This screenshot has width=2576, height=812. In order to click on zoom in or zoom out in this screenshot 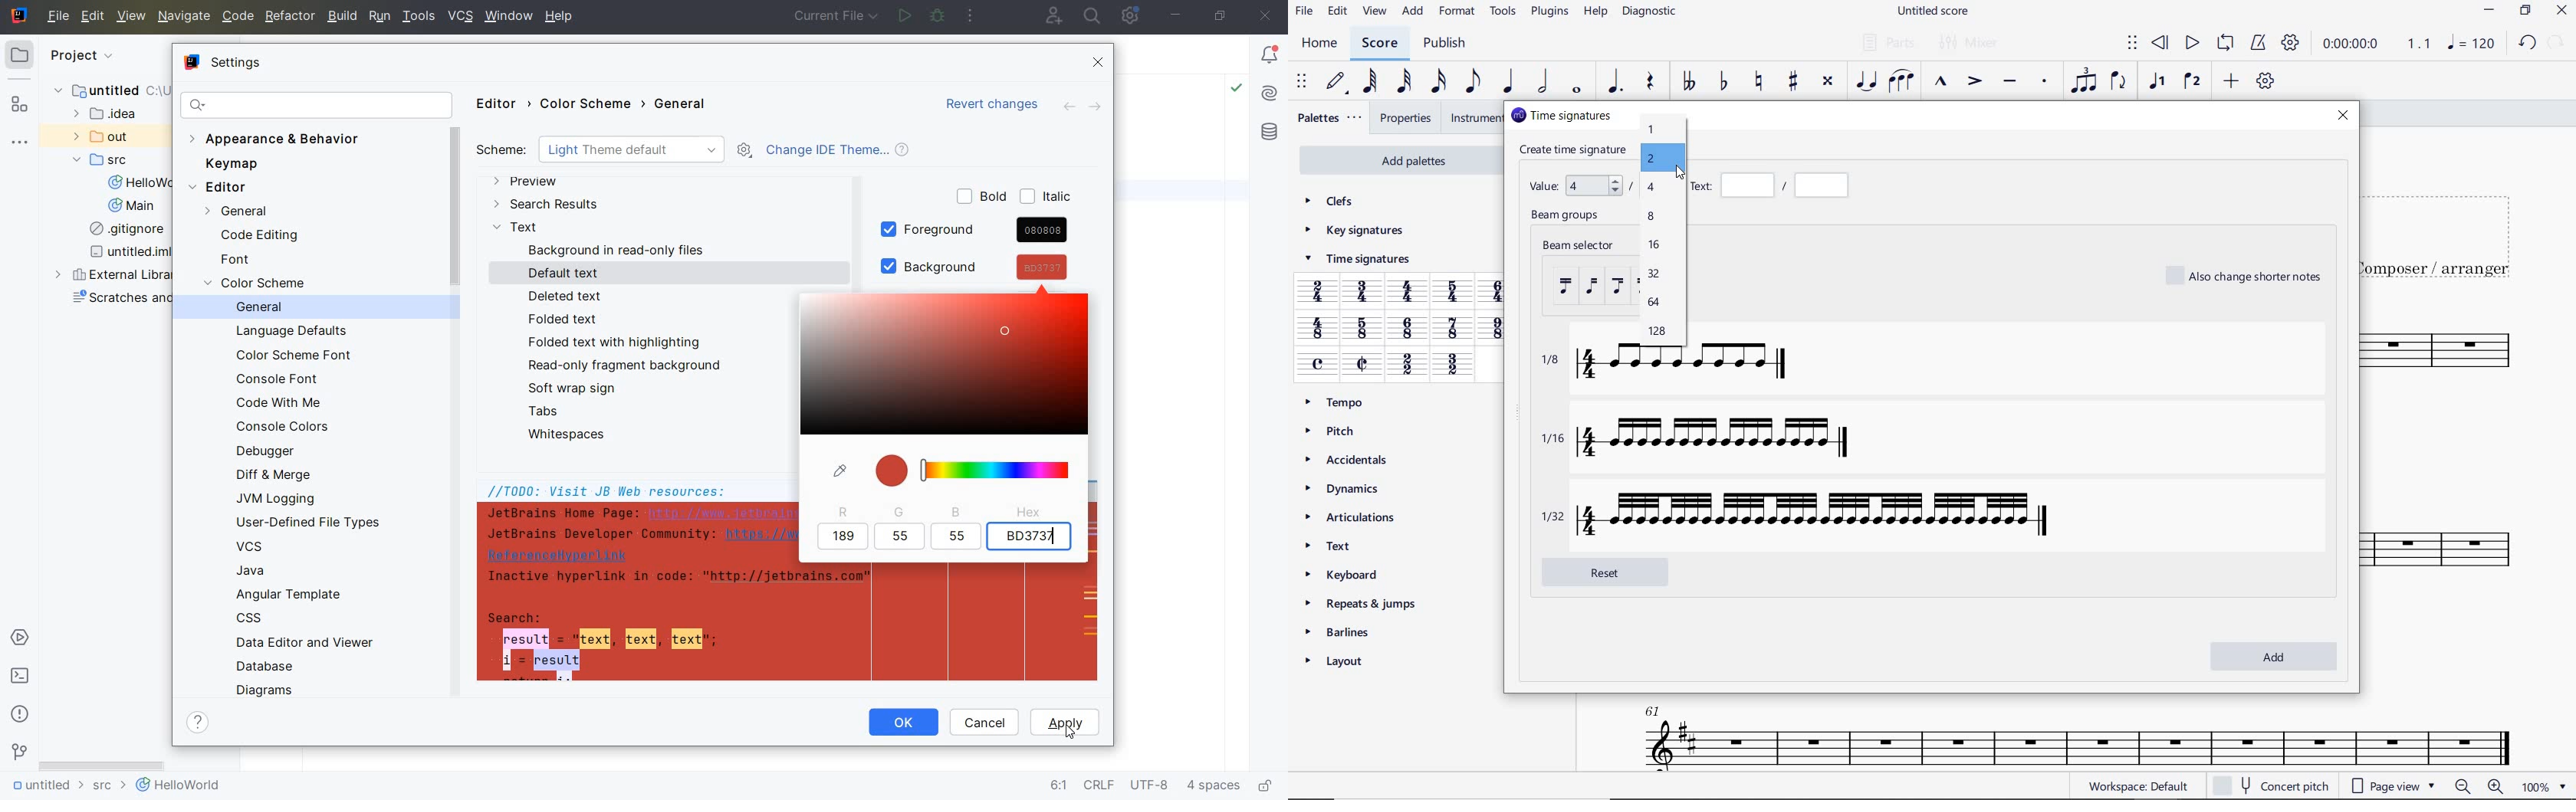, I will do `click(2477, 785)`.